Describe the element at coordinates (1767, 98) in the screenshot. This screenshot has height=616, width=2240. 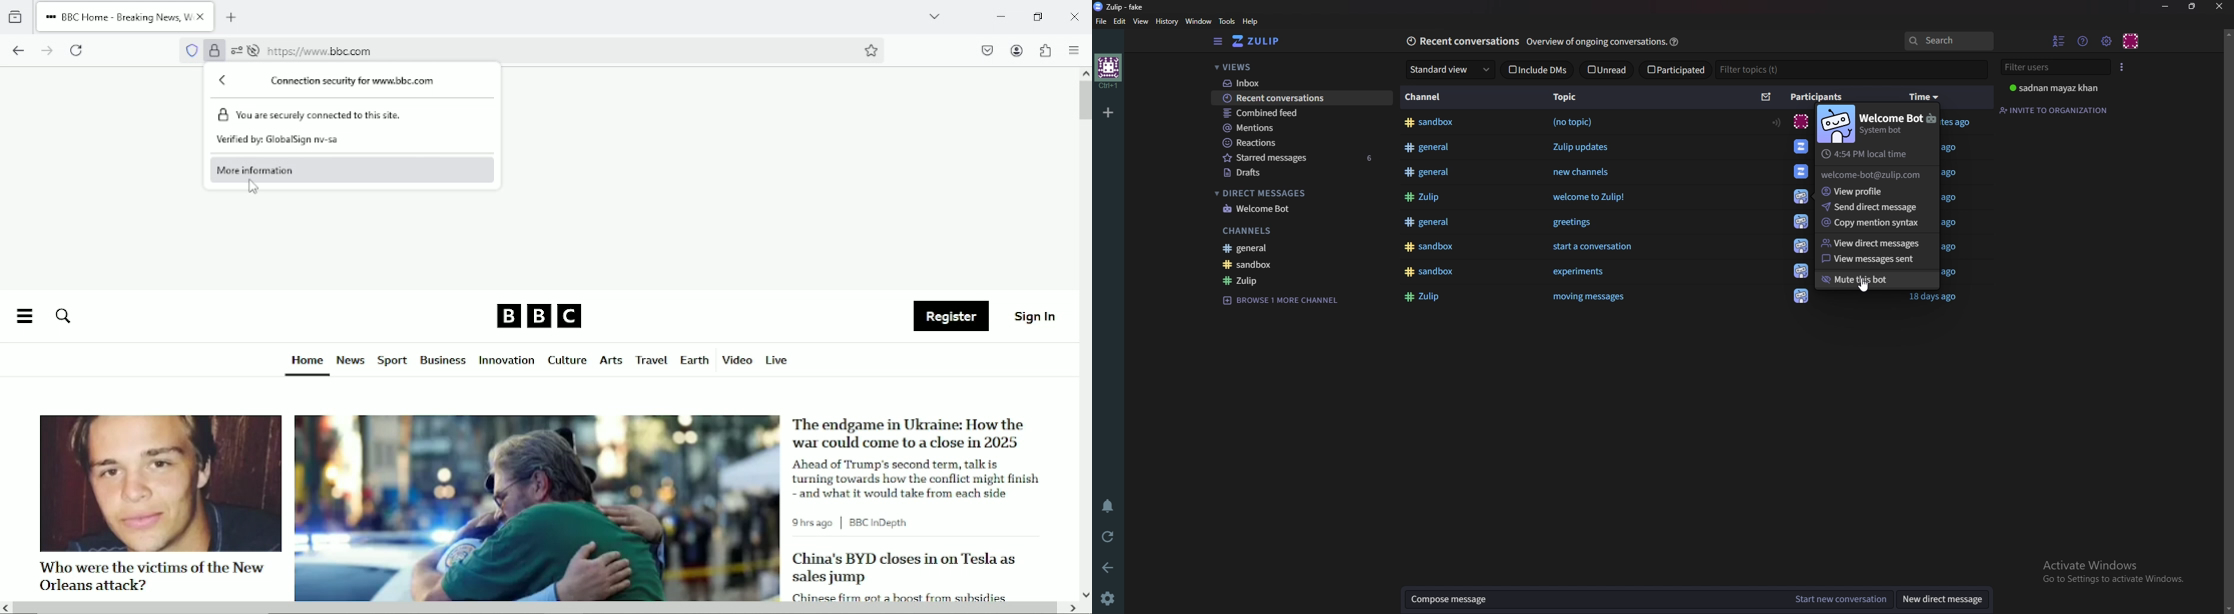
I see `Sort by unread message count` at that location.